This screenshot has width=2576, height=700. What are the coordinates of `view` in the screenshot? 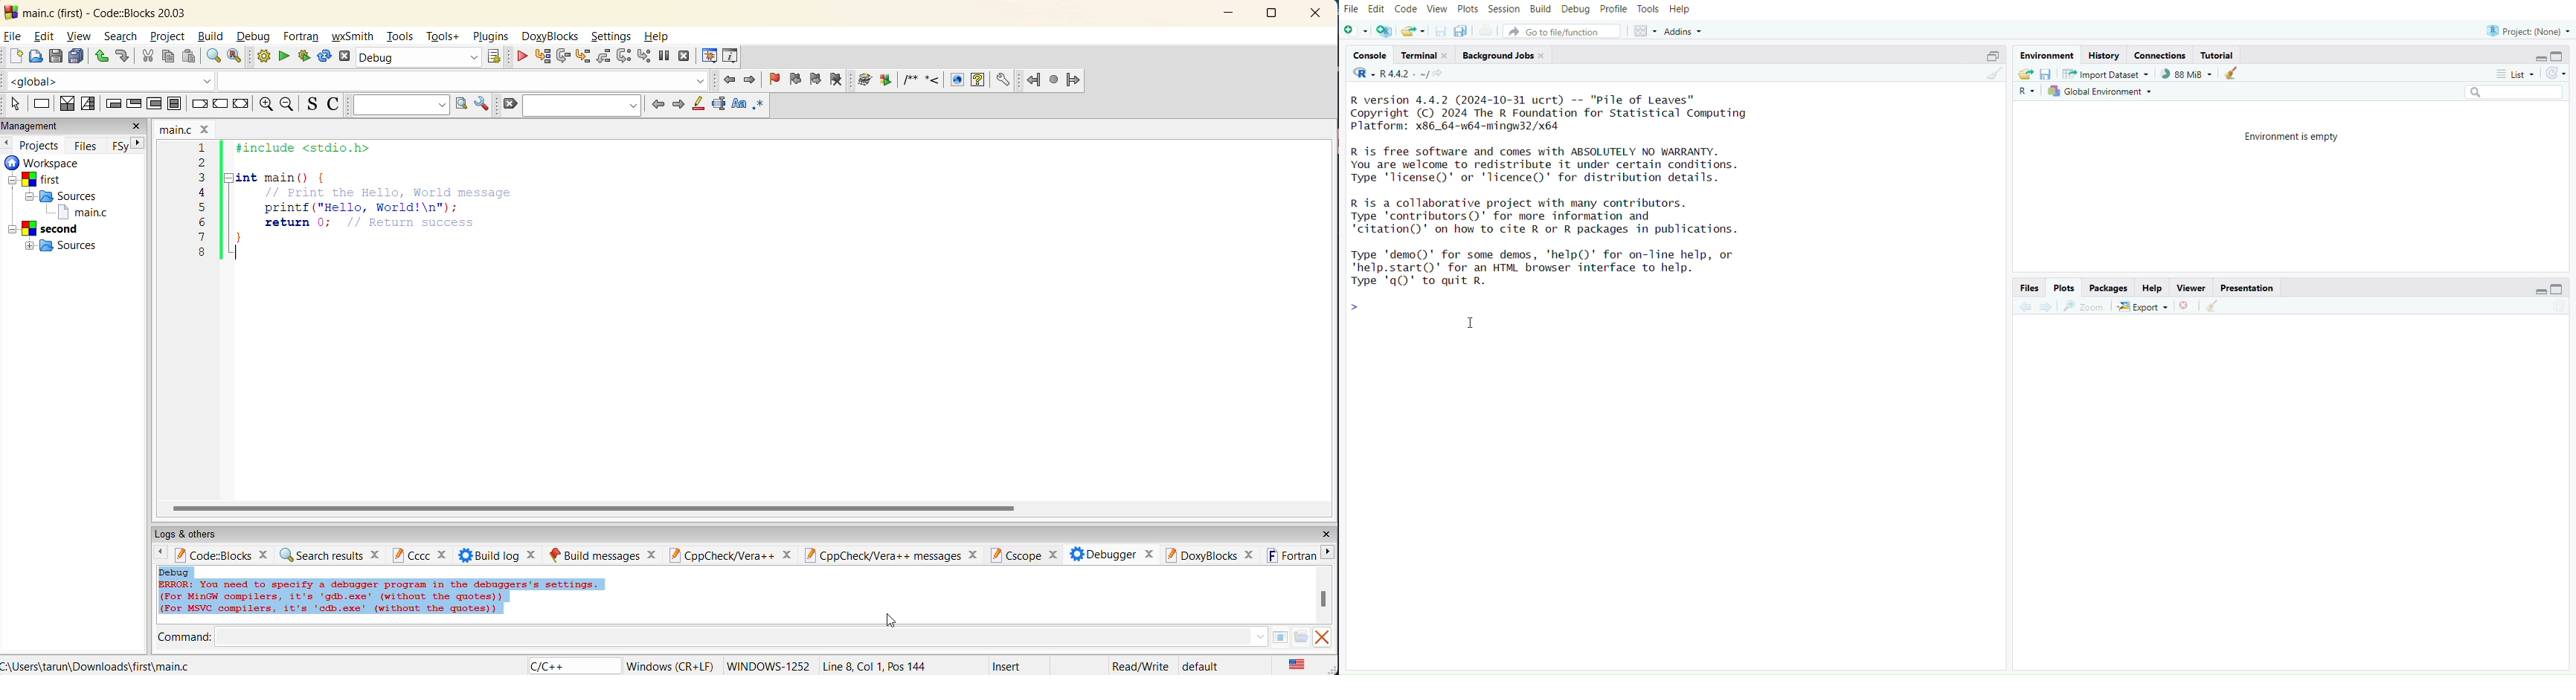 It's located at (78, 35).